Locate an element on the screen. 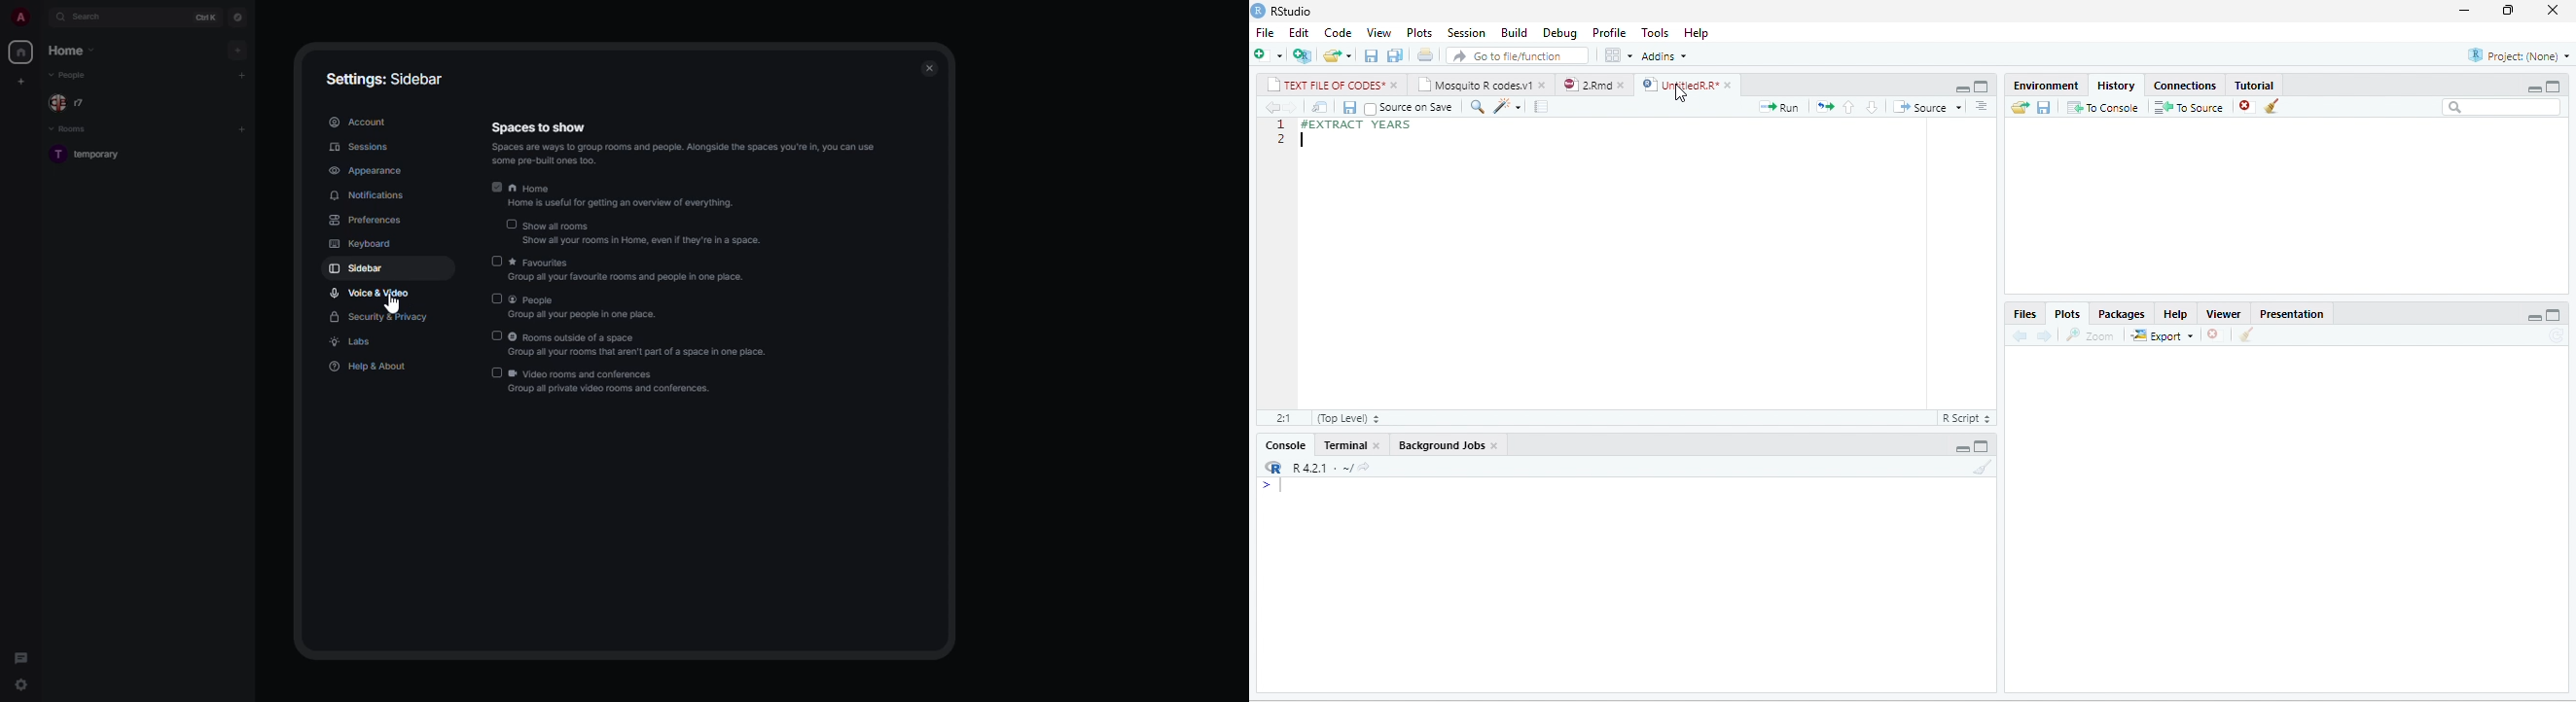 Image resolution: width=2576 pixels, height=728 pixels. > is located at coordinates (1272, 486).